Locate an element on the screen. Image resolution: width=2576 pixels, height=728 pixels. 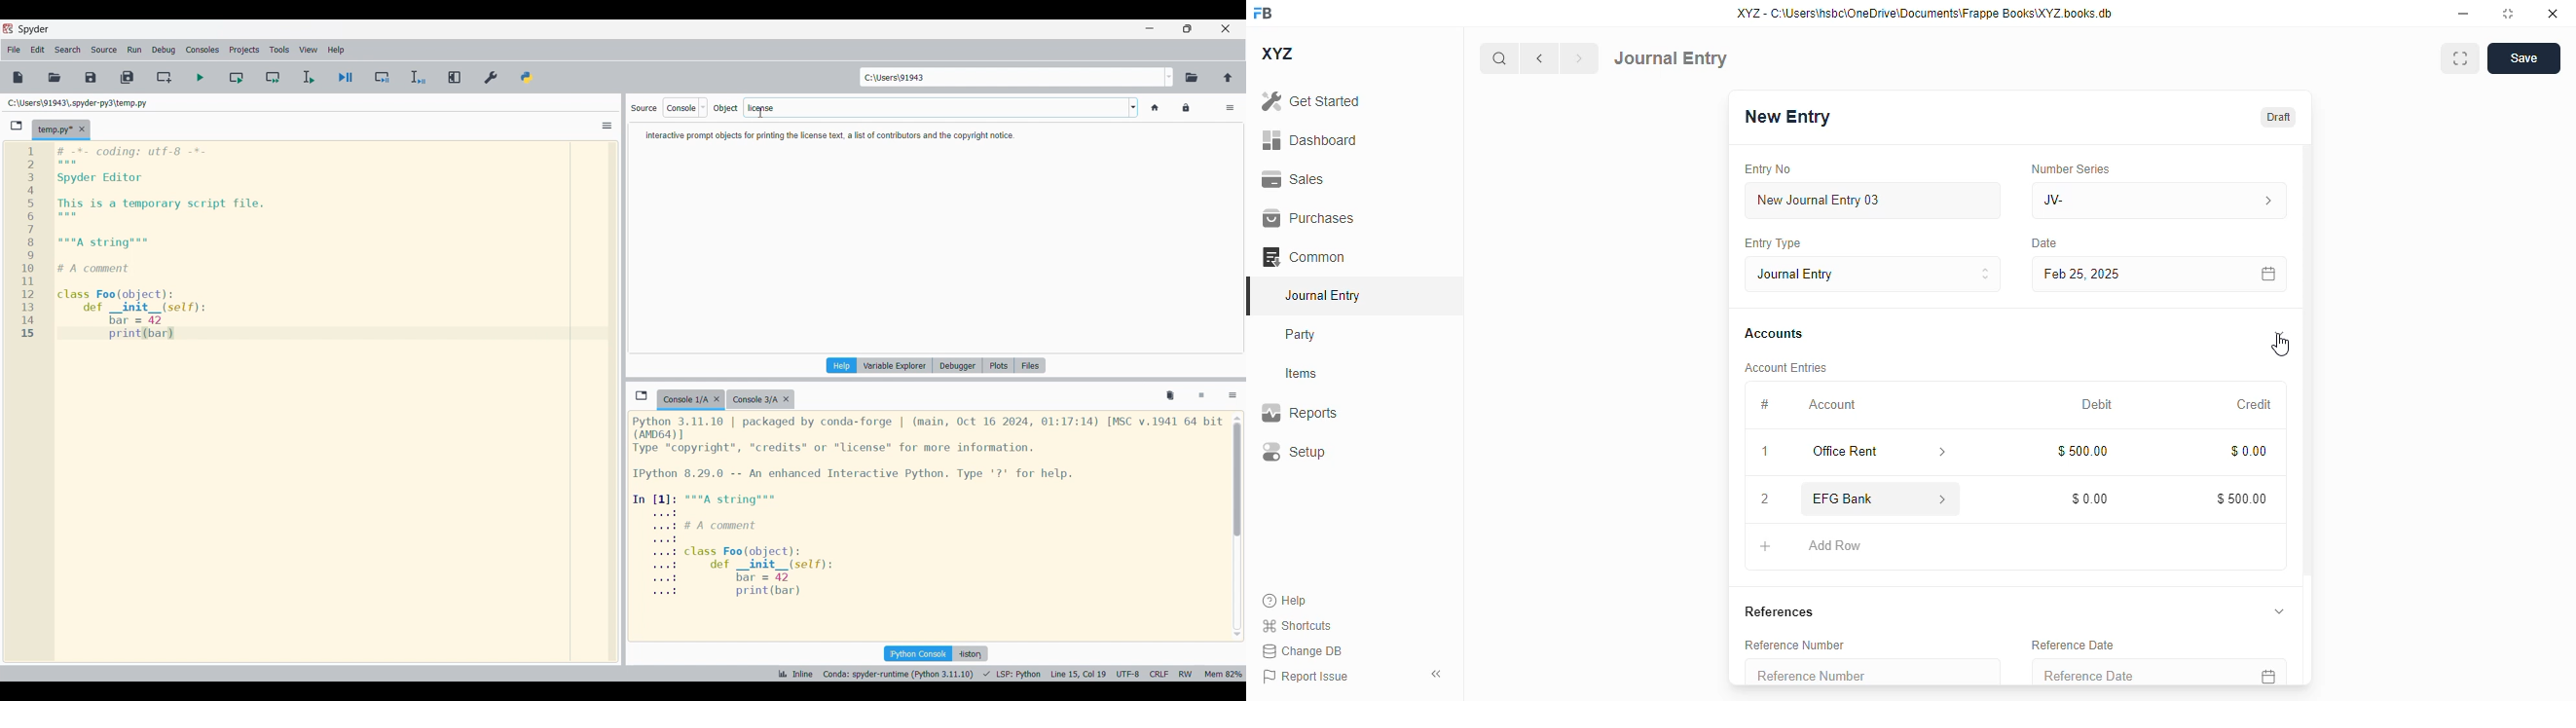
Debugger is located at coordinates (957, 365).